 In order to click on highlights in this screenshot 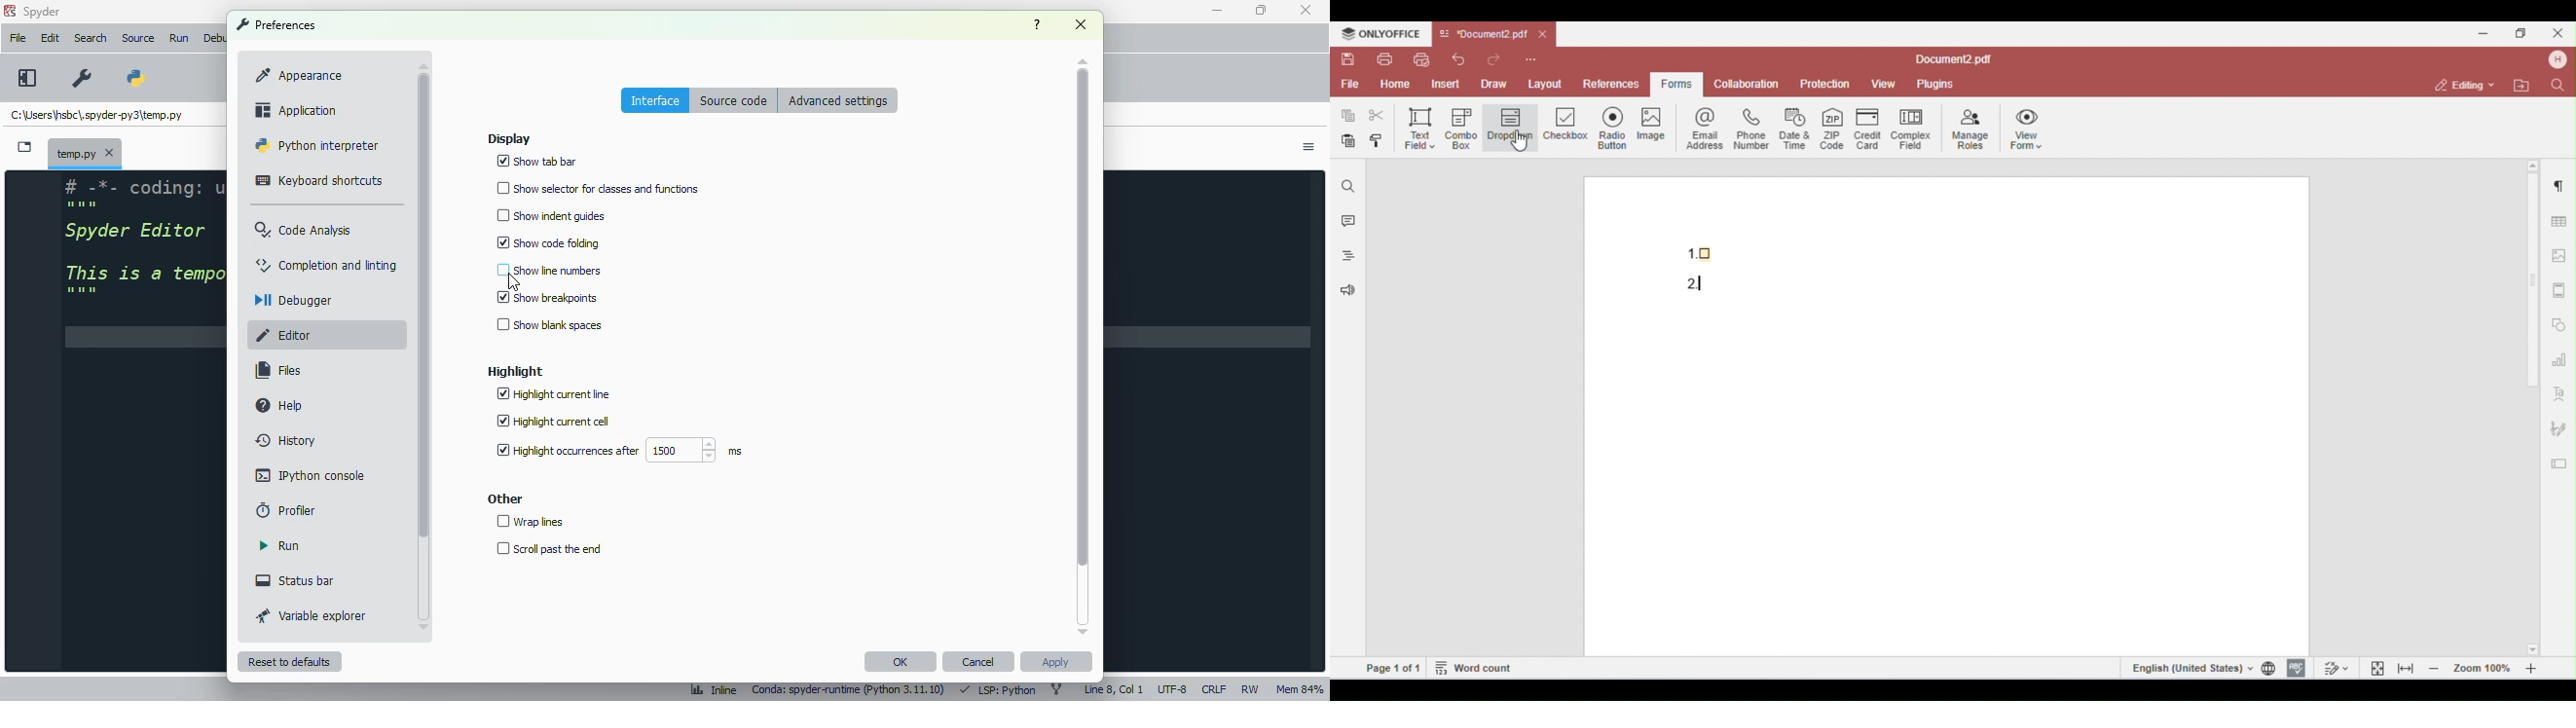, I will do `click(515, 372)`.